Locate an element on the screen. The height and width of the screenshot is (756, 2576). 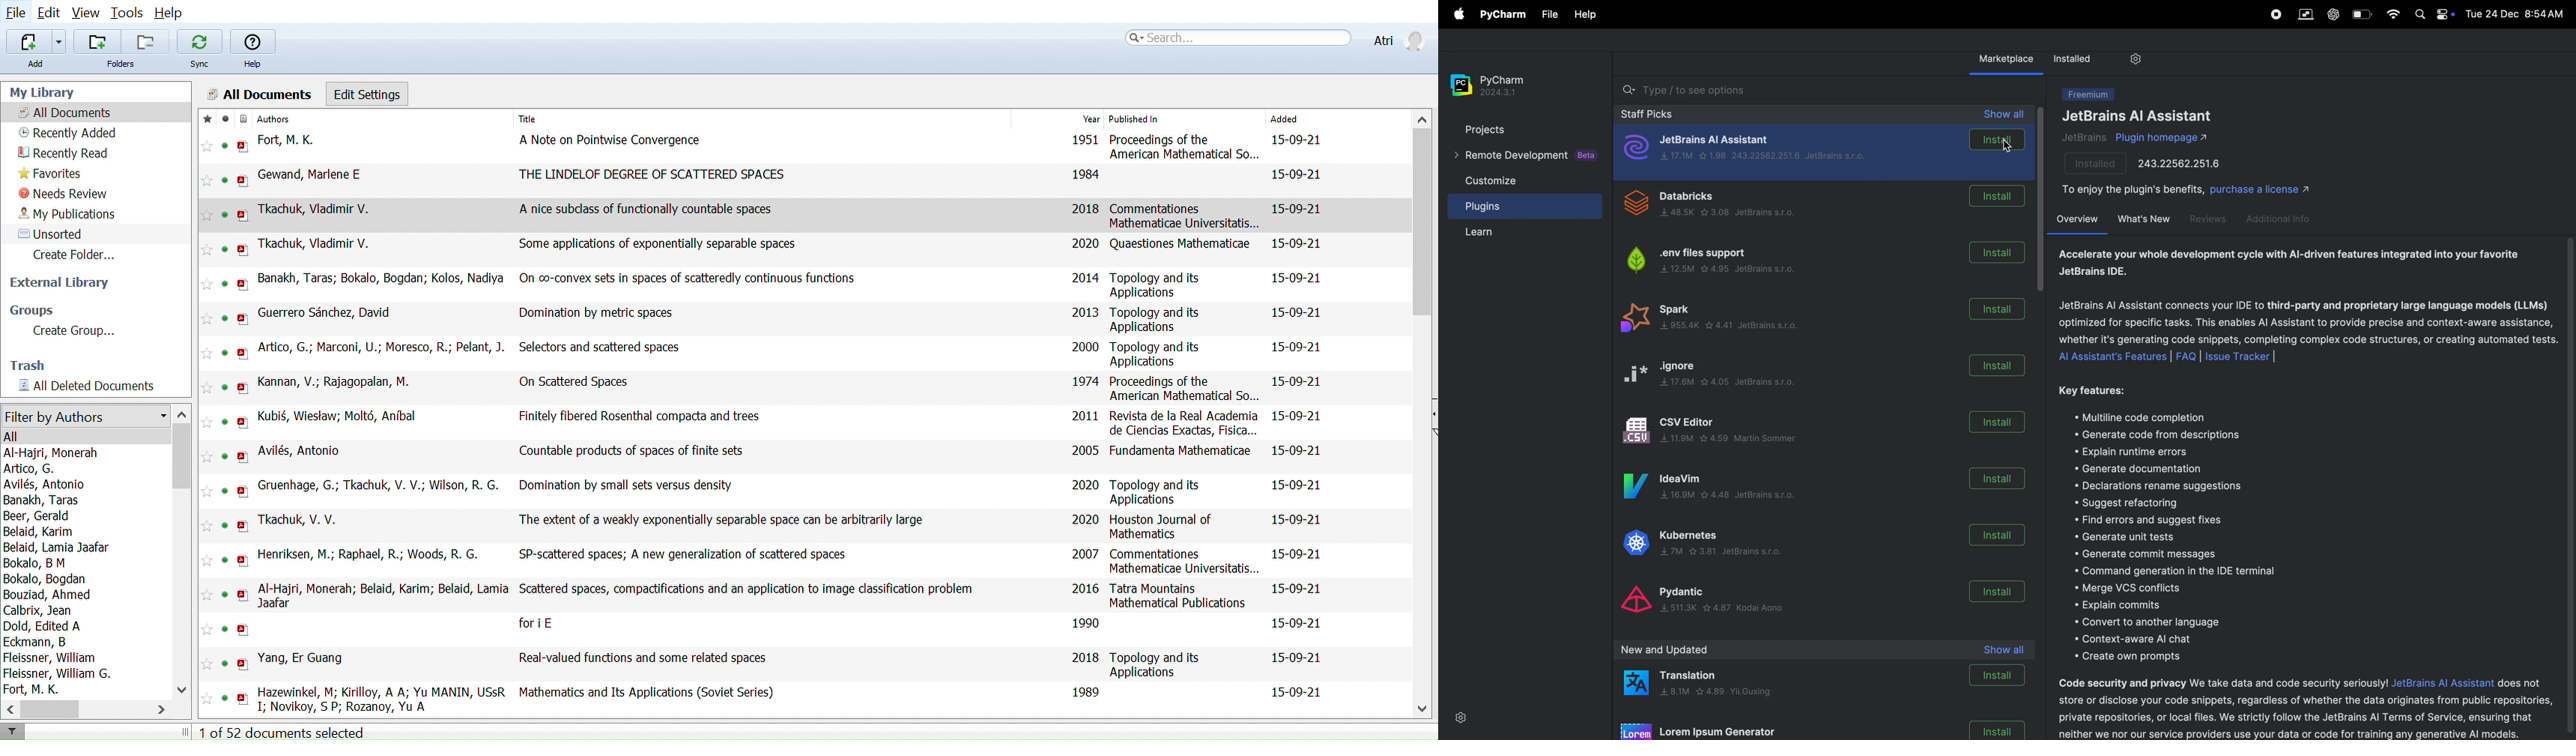
Add this reference to favorites is located at coordinates (207, 664).